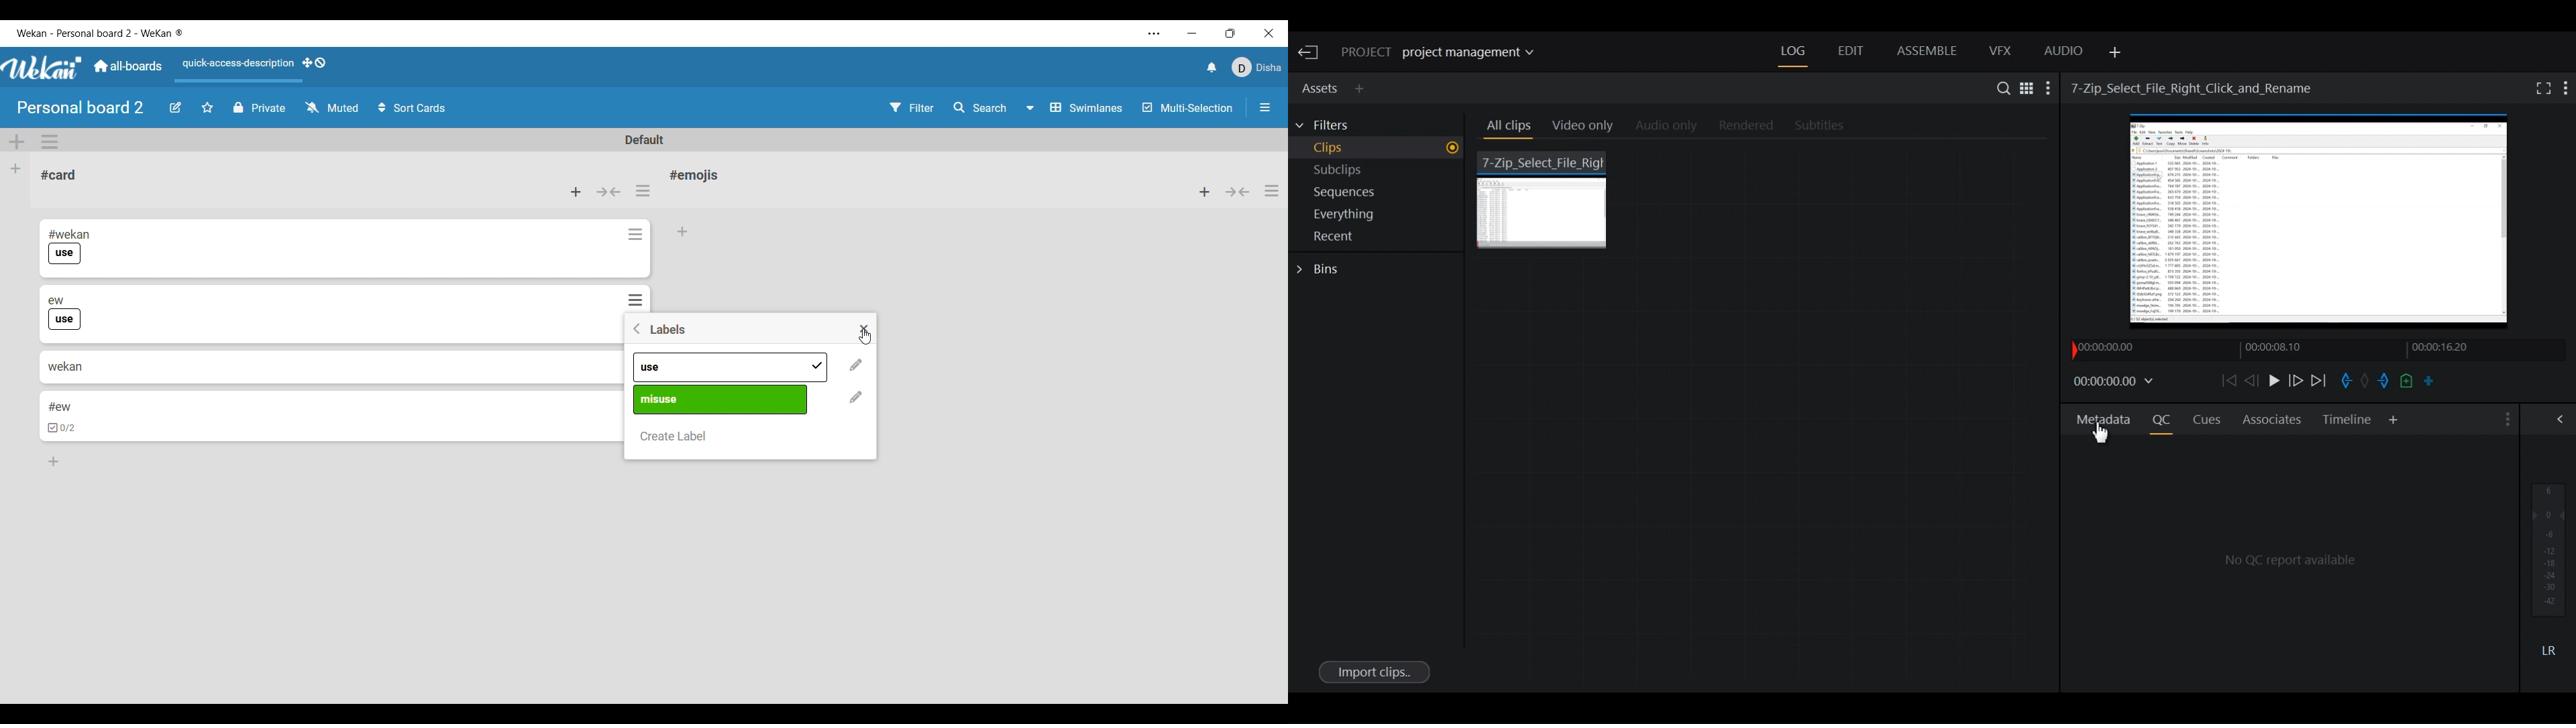 The width and height of the screenshot is (2576, 728). Describe the element at coordinates (56, 299) in the screenshot. I see `ew` at that location.